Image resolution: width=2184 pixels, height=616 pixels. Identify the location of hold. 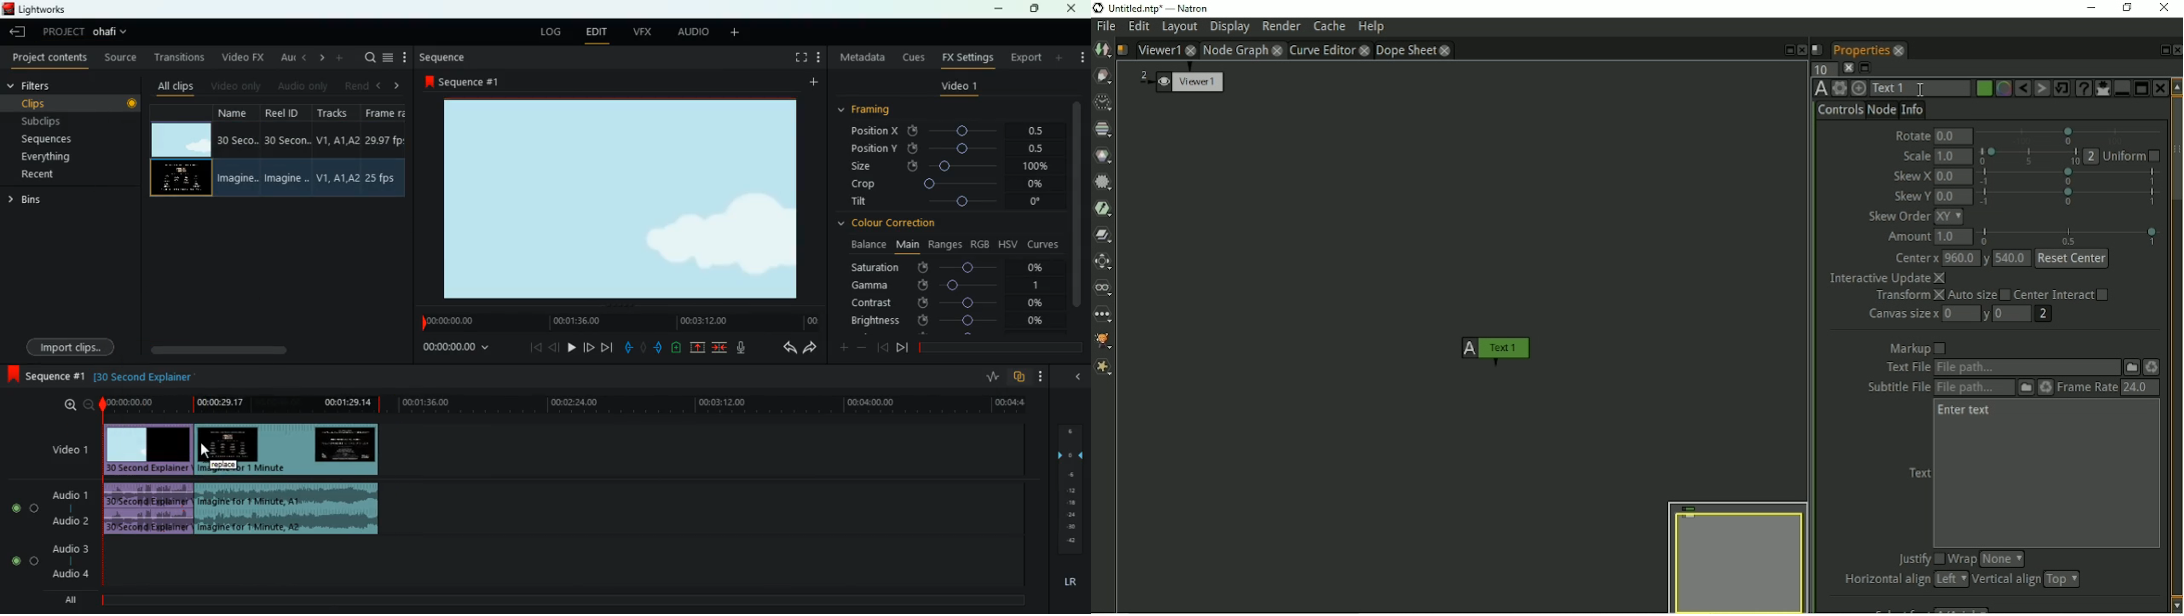
(646, 350).